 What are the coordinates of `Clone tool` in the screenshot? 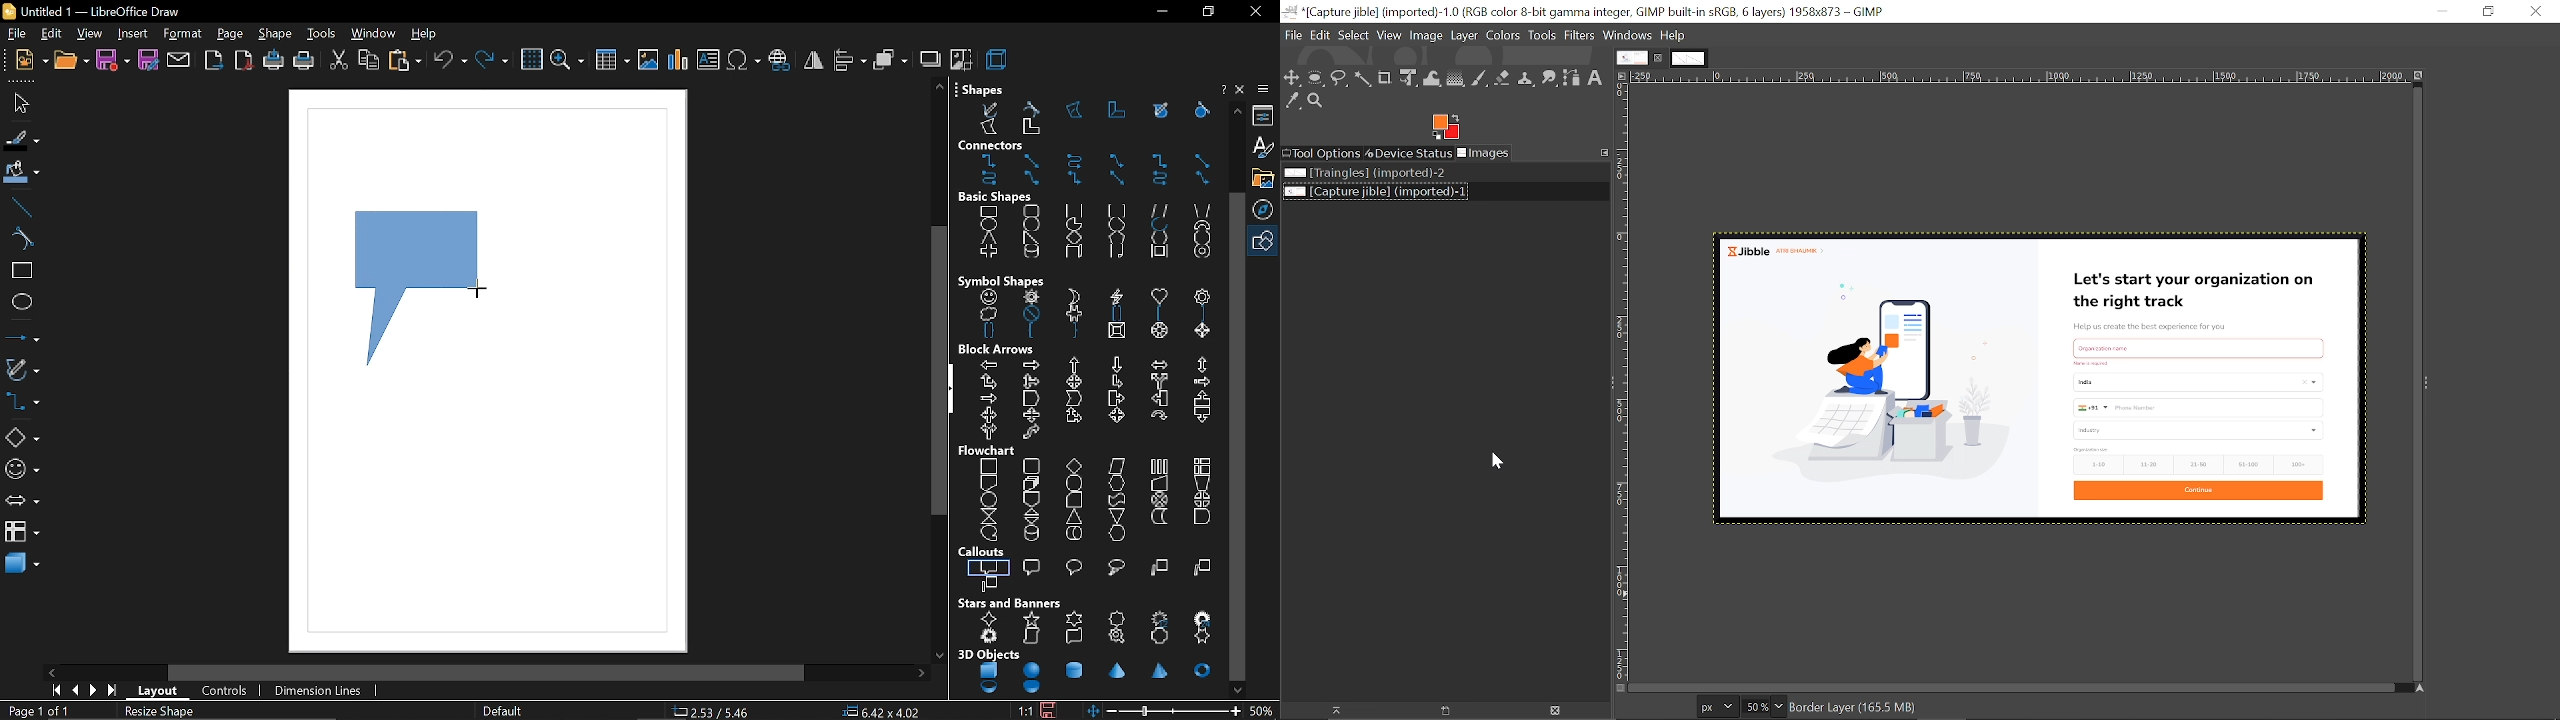 It's located at (1528, 79).